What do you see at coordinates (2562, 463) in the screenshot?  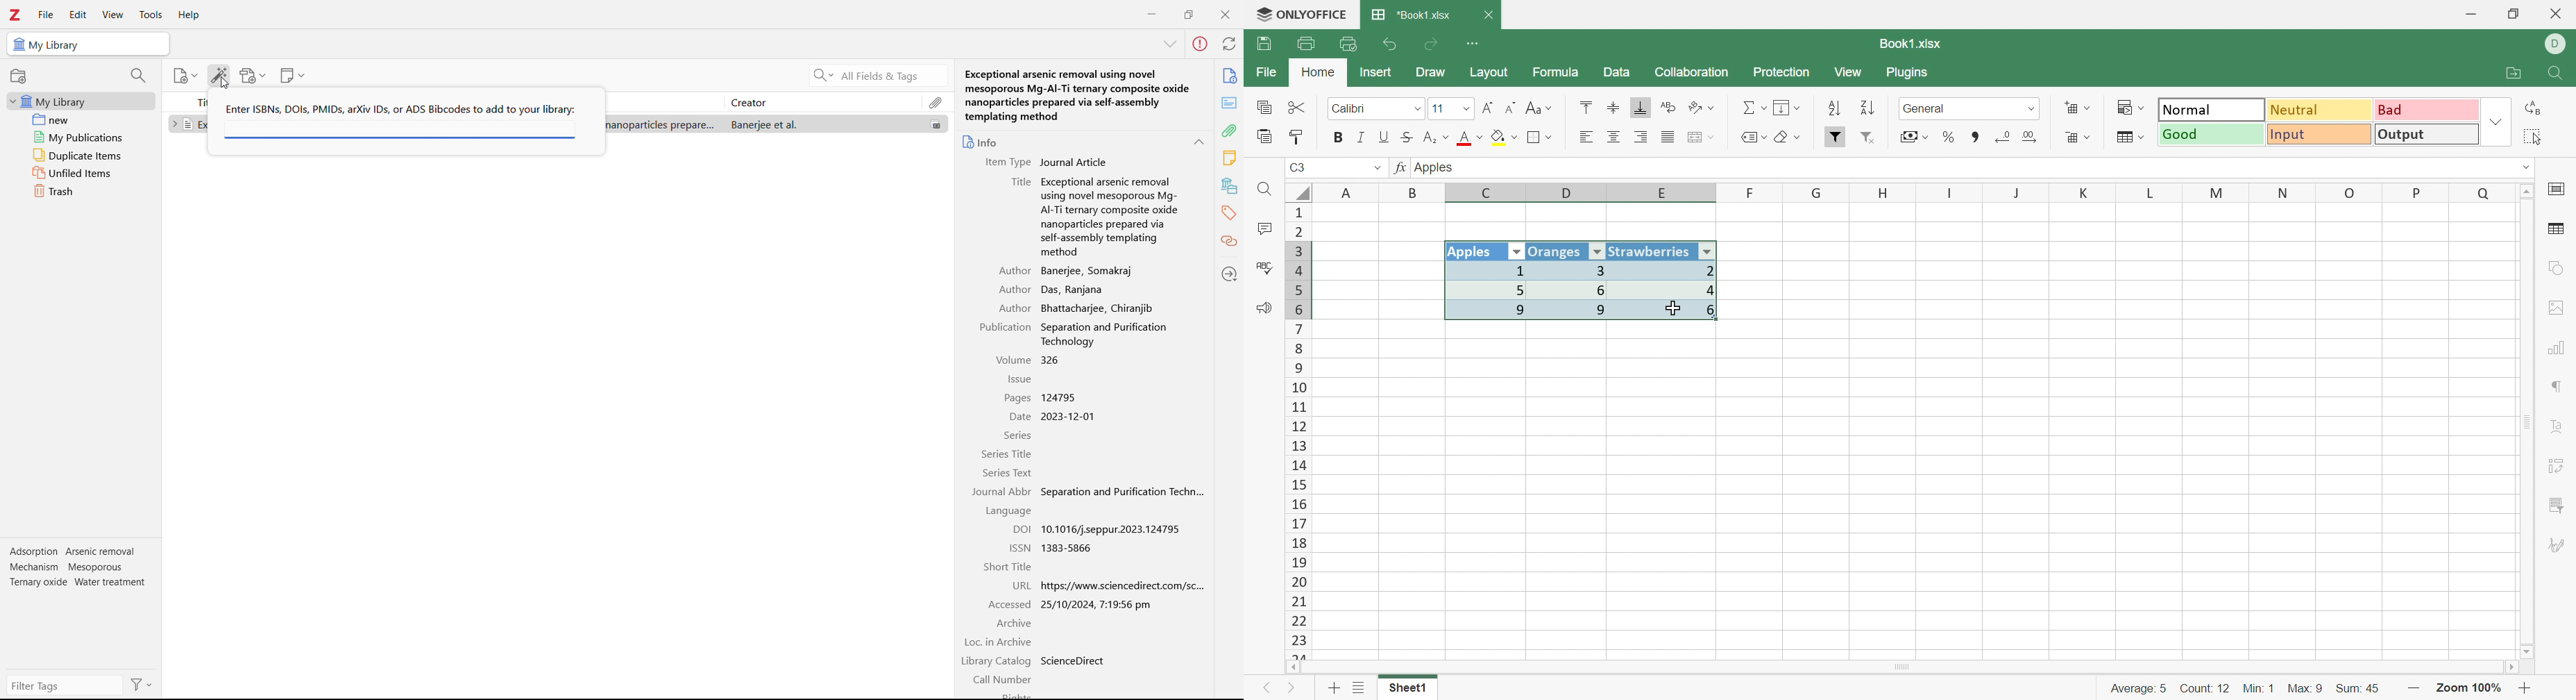 I see `Pivot table settings` at bounding box center [2562, 463].